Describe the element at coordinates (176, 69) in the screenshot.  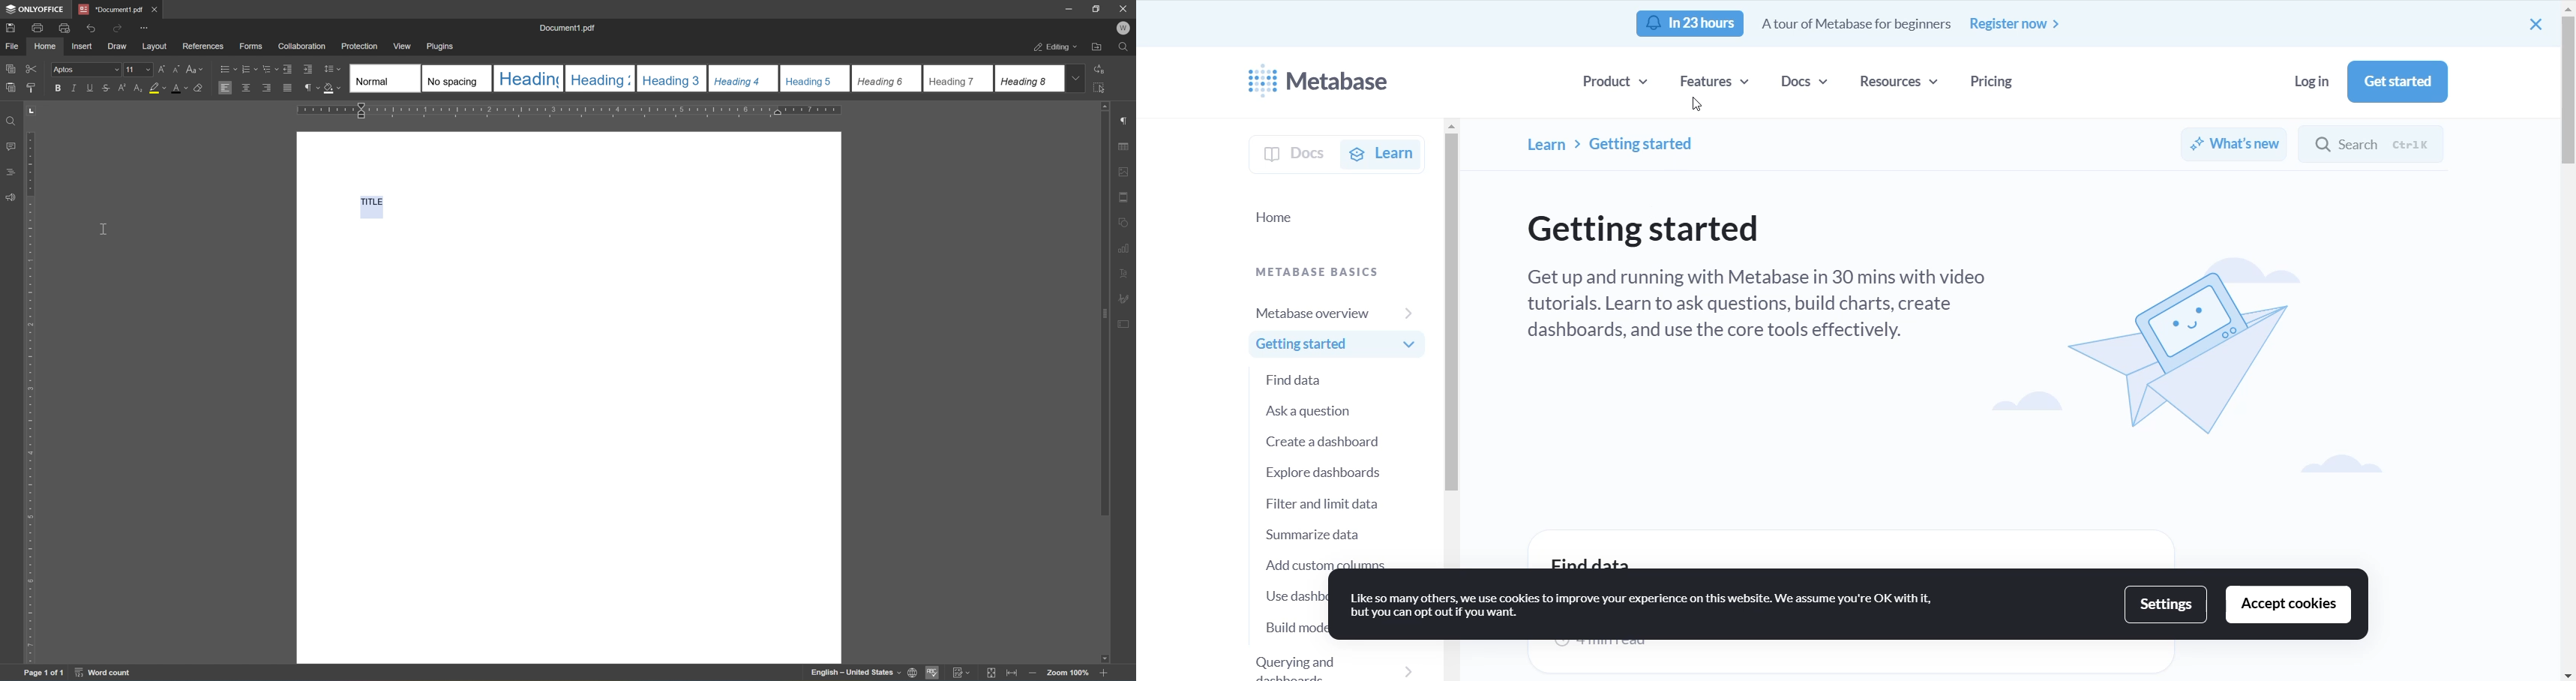
I see `Decrement font size` at that location.